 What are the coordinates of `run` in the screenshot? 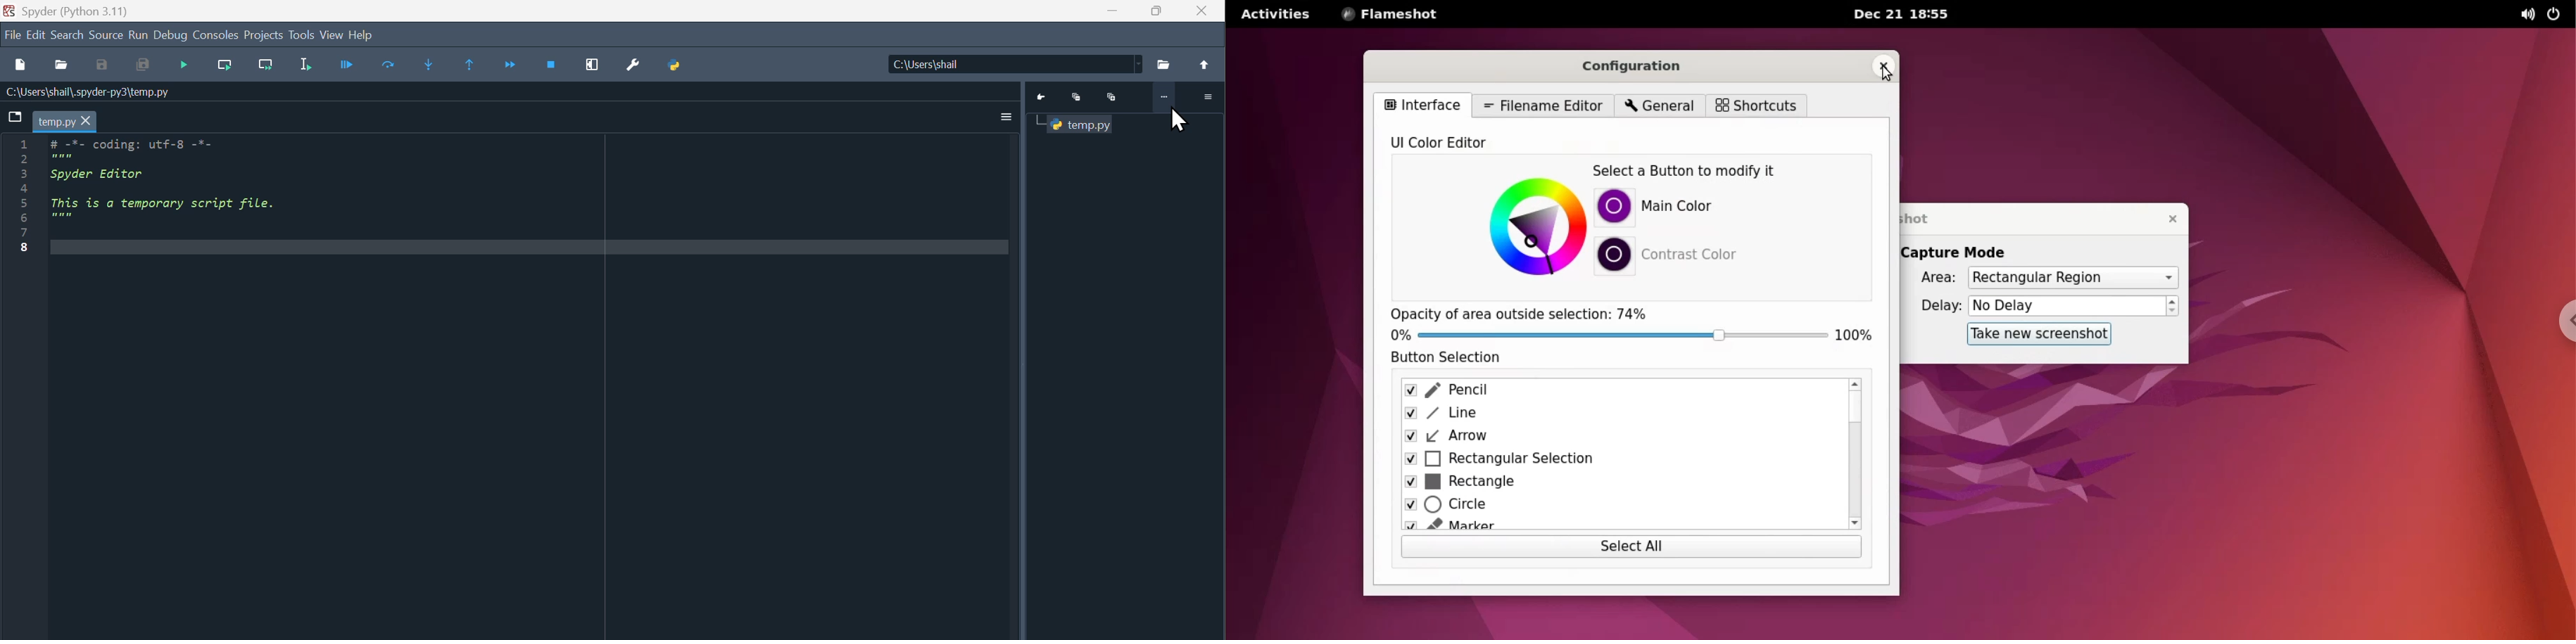 It's located at (138, 36).